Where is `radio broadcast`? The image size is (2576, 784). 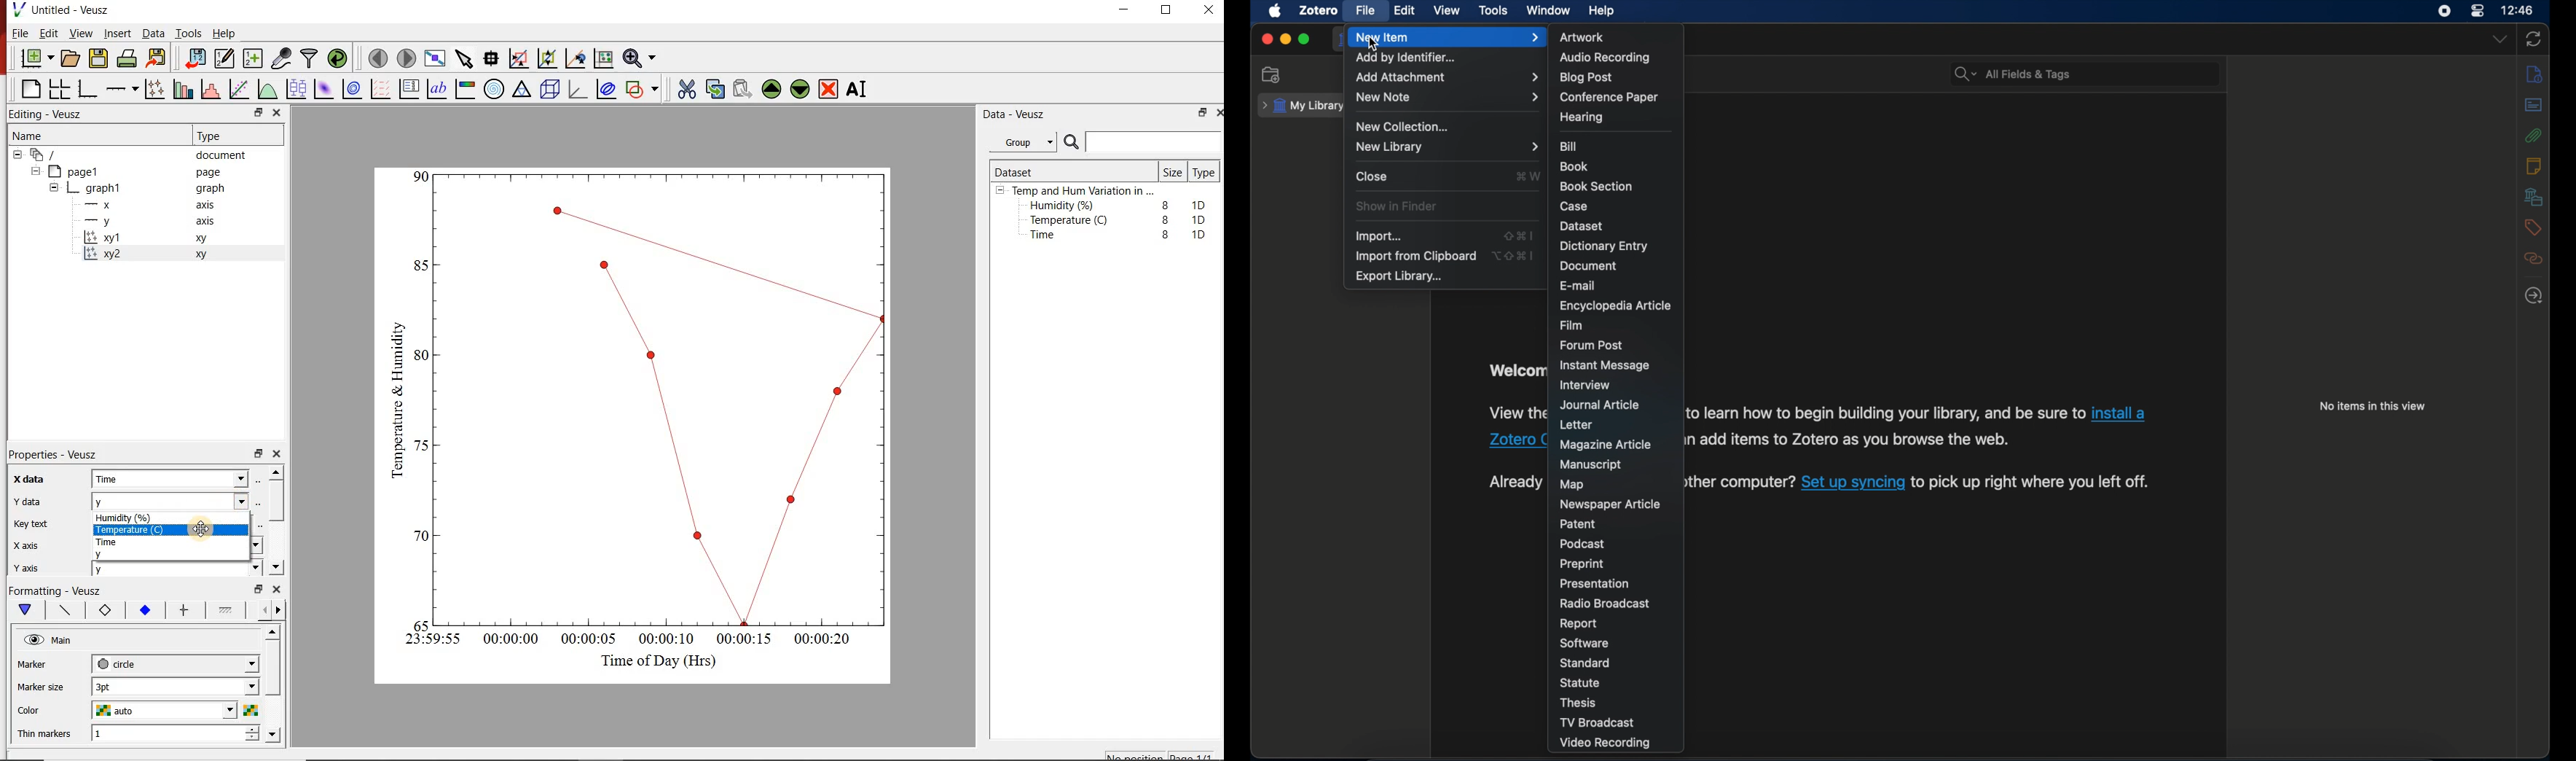 radio broadcast is located at coordinates (1604, 603).